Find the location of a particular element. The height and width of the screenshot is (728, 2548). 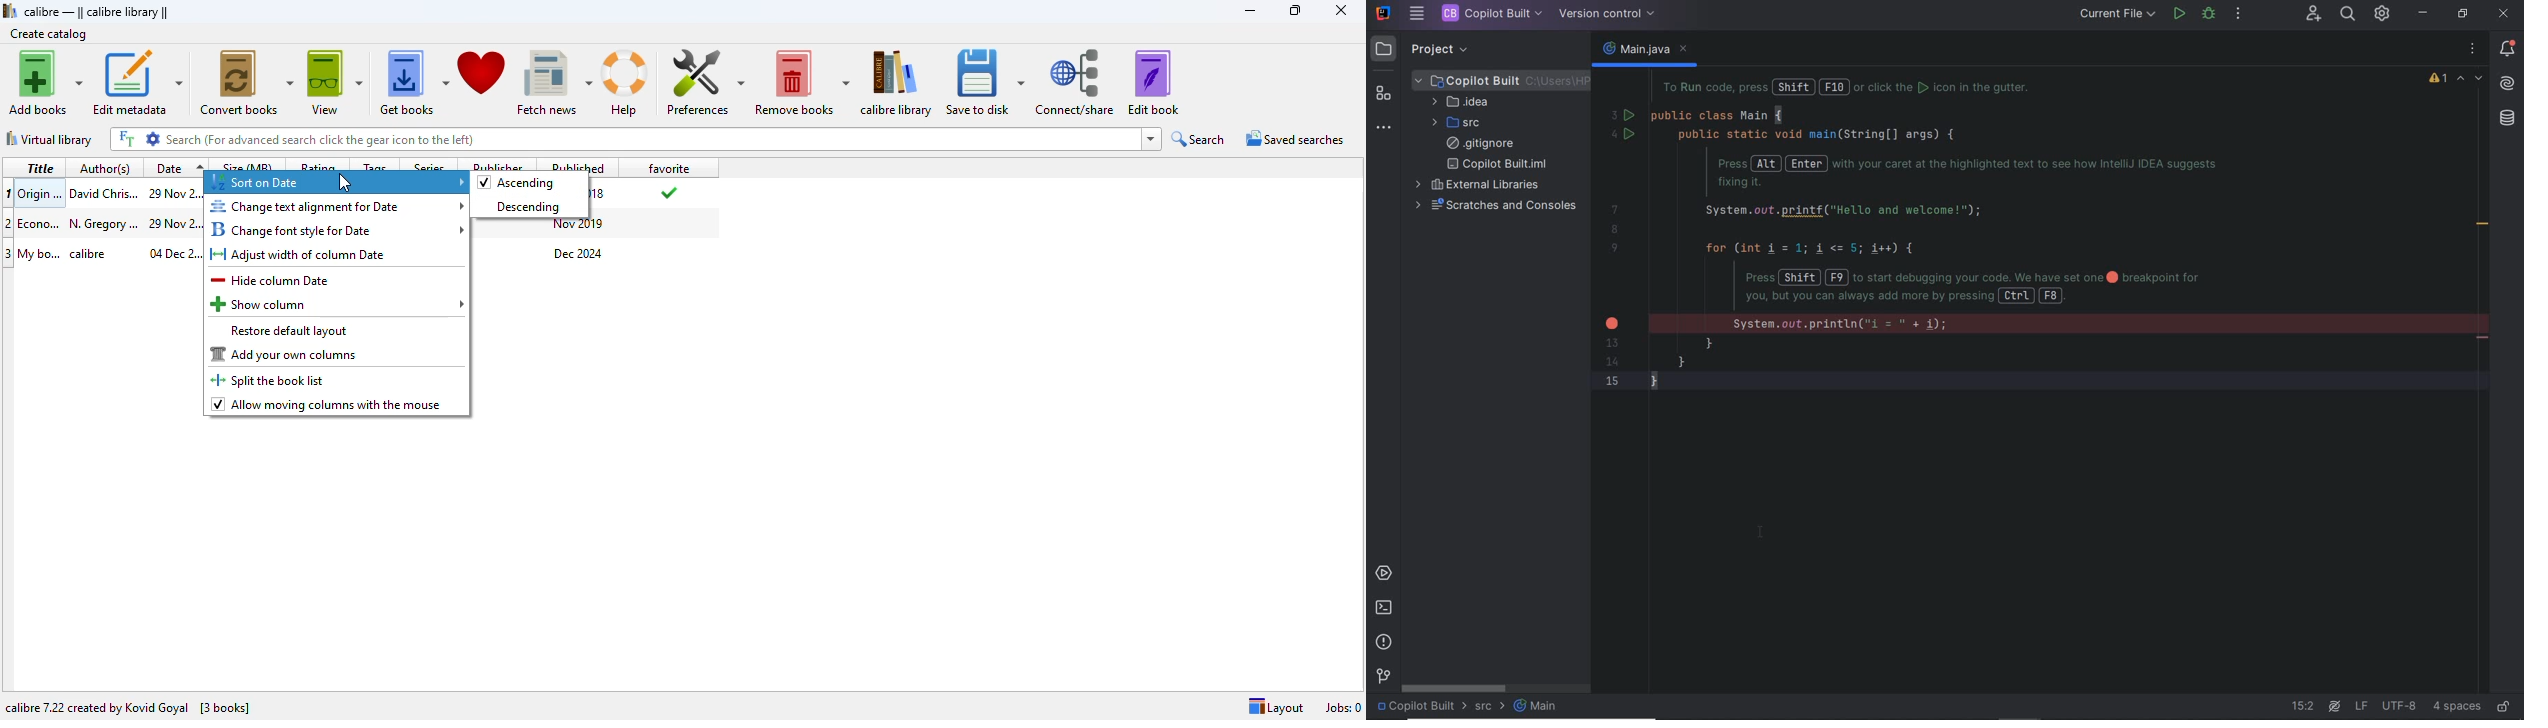

maximize is located at coordinates (1294, 10).